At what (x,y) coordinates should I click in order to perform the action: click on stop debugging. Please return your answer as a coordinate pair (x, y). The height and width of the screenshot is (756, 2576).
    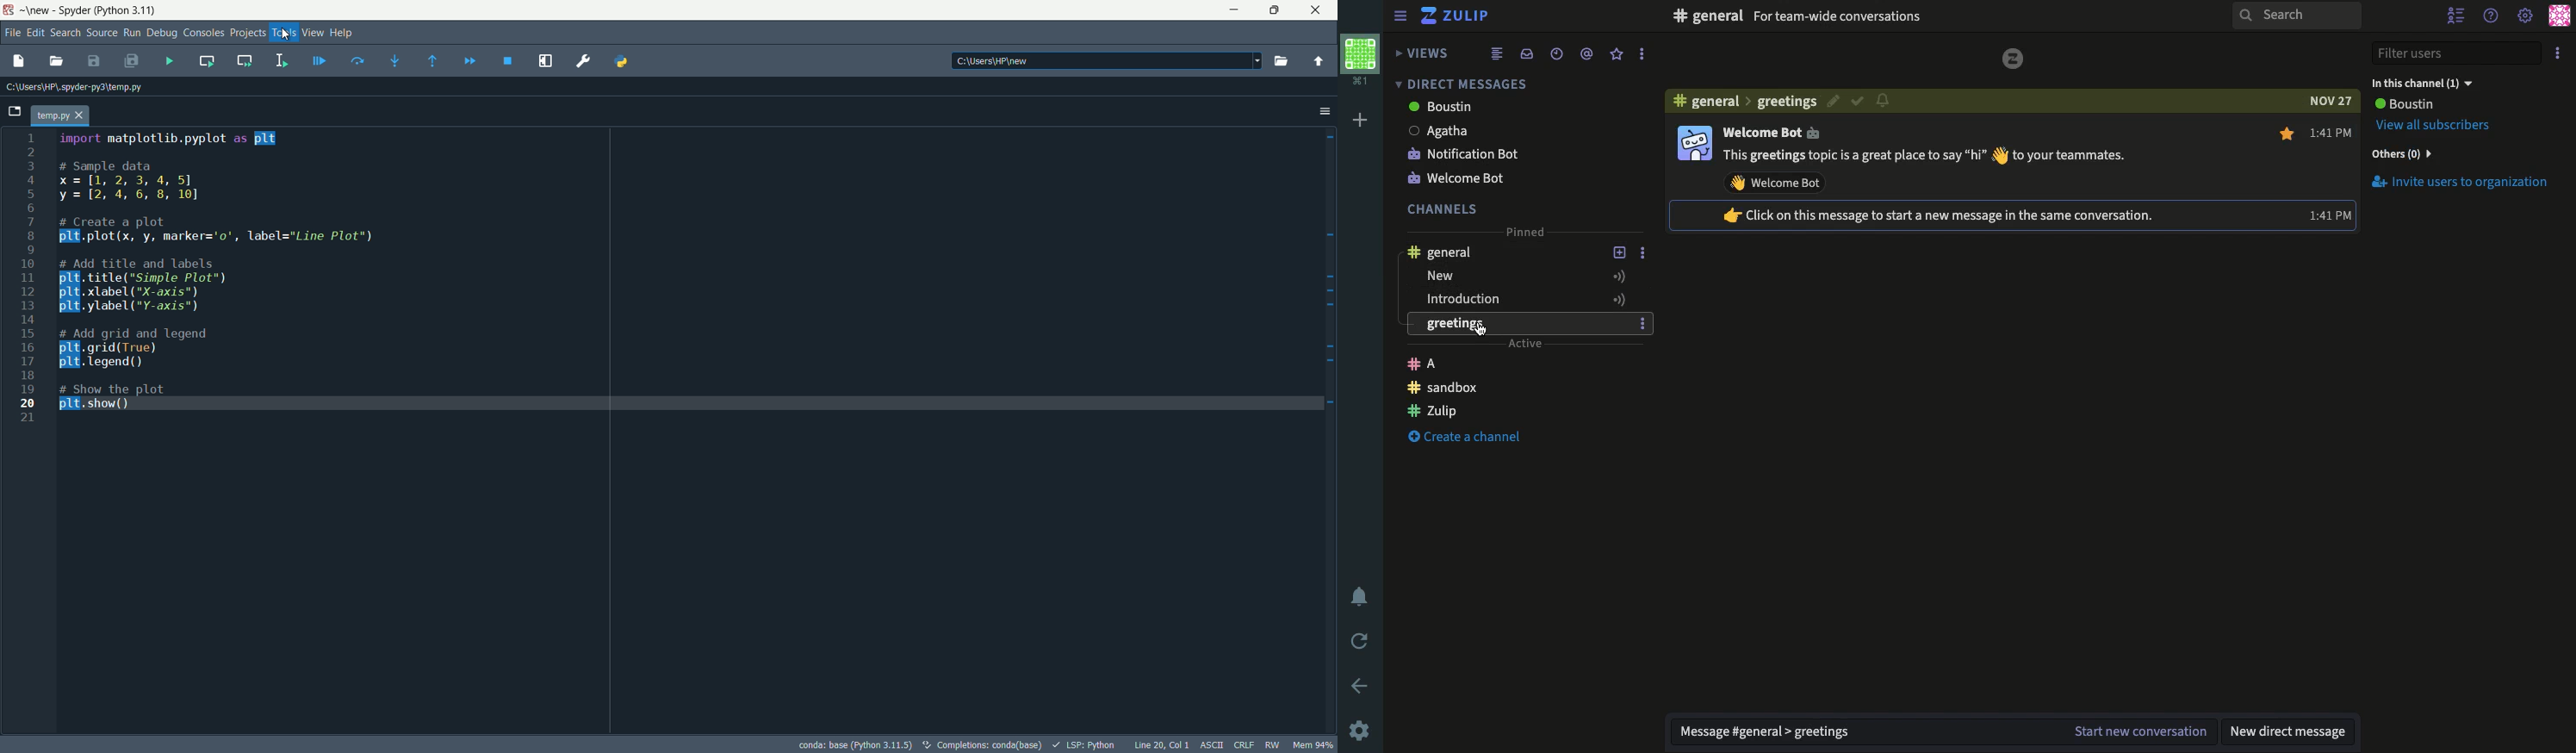
    Looking at the image, I should click on (508, 61).